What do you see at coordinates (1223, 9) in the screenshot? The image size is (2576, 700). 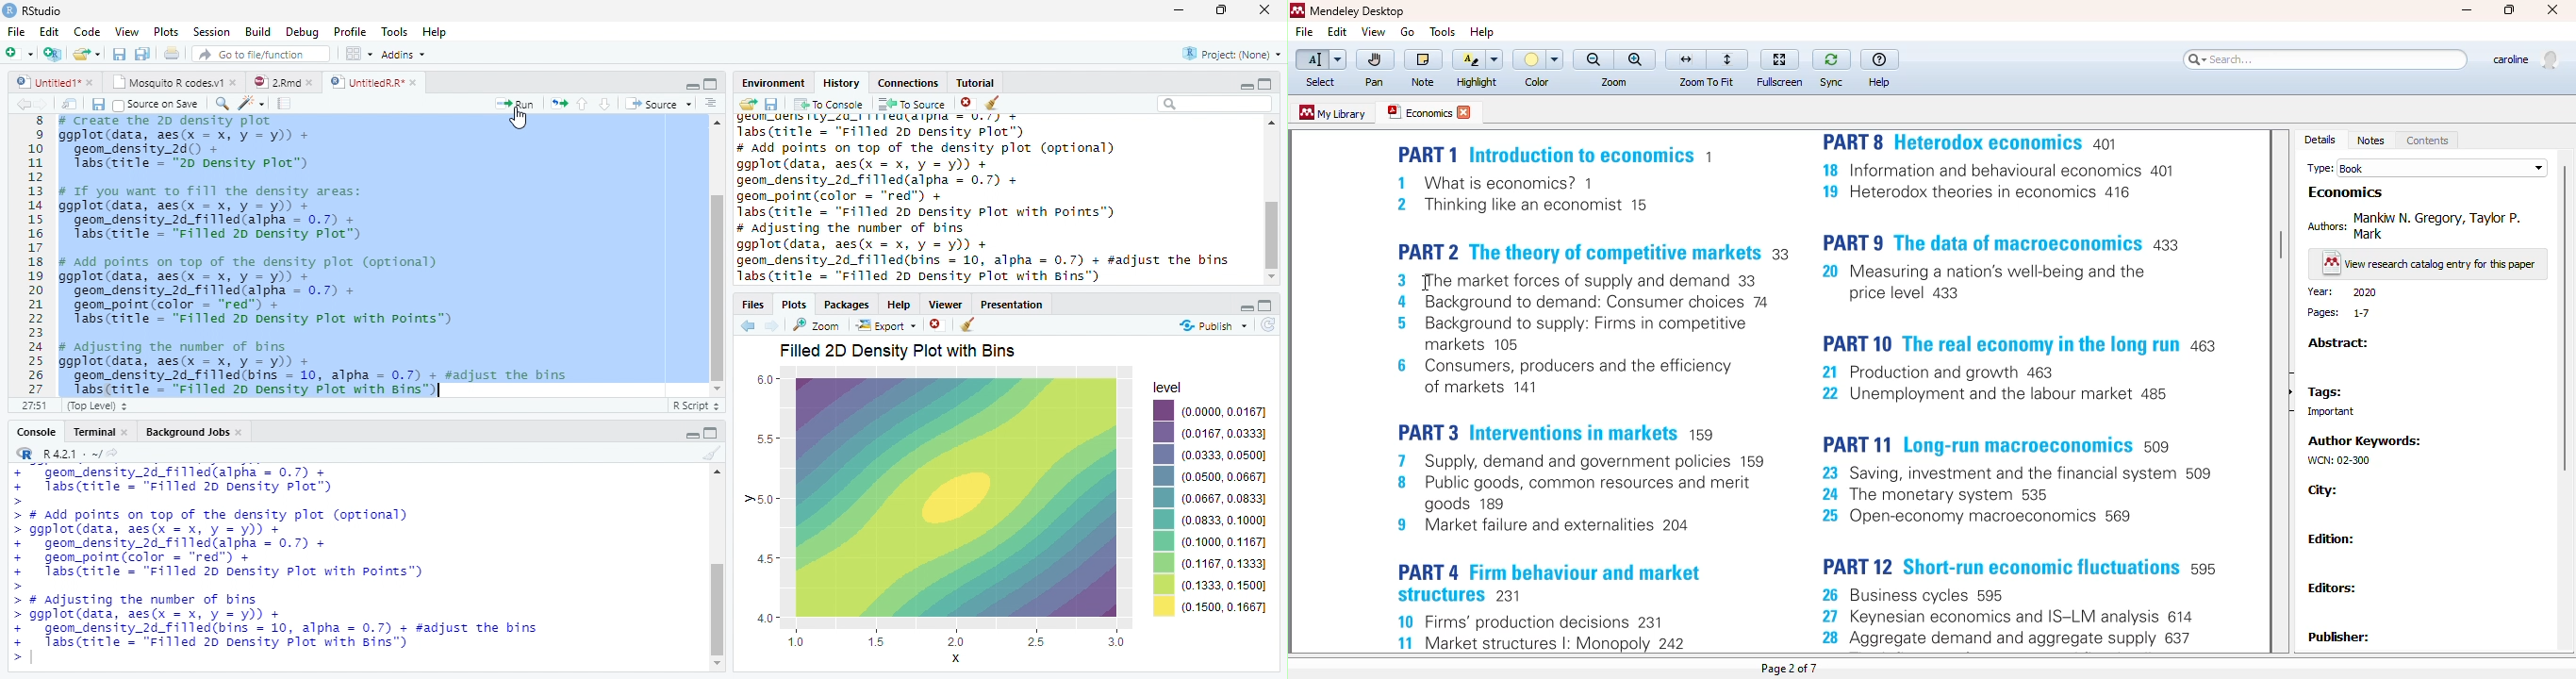 I see `maximize` at bounding box center [1223, 9].